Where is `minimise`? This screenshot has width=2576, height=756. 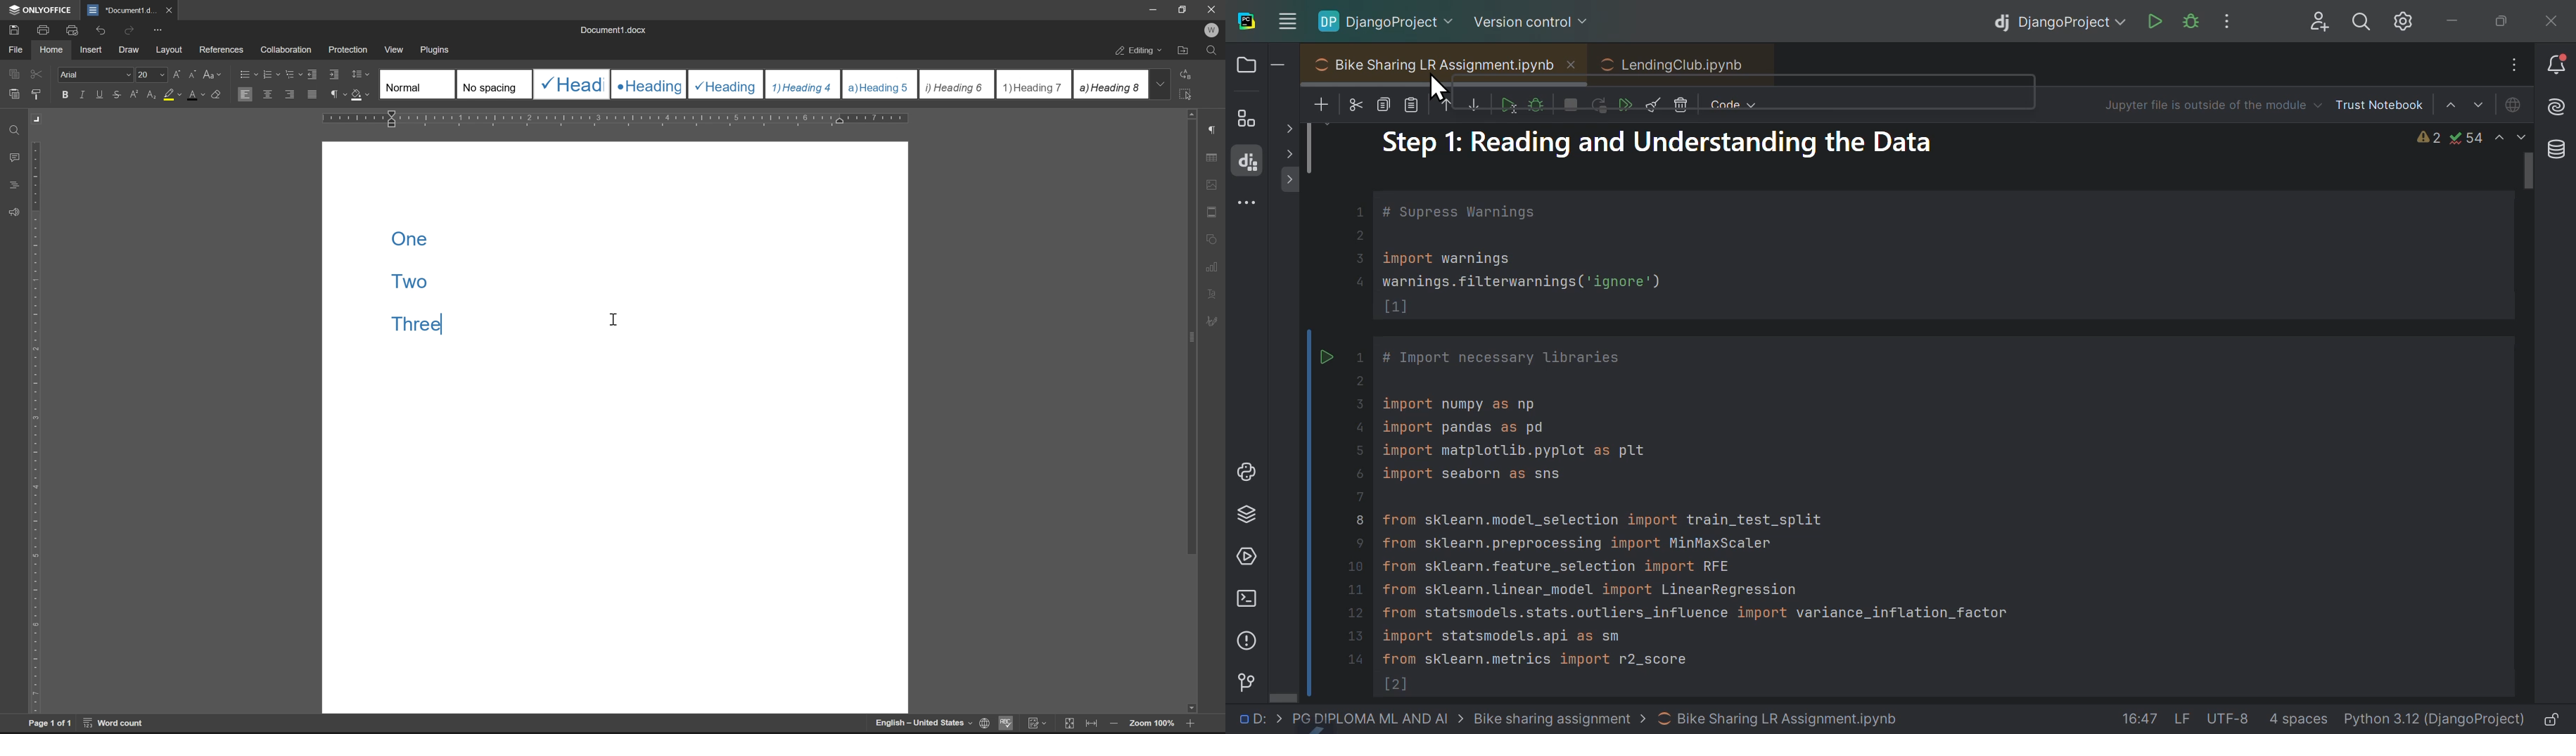 minimise is located at coordinates (2454, 22).